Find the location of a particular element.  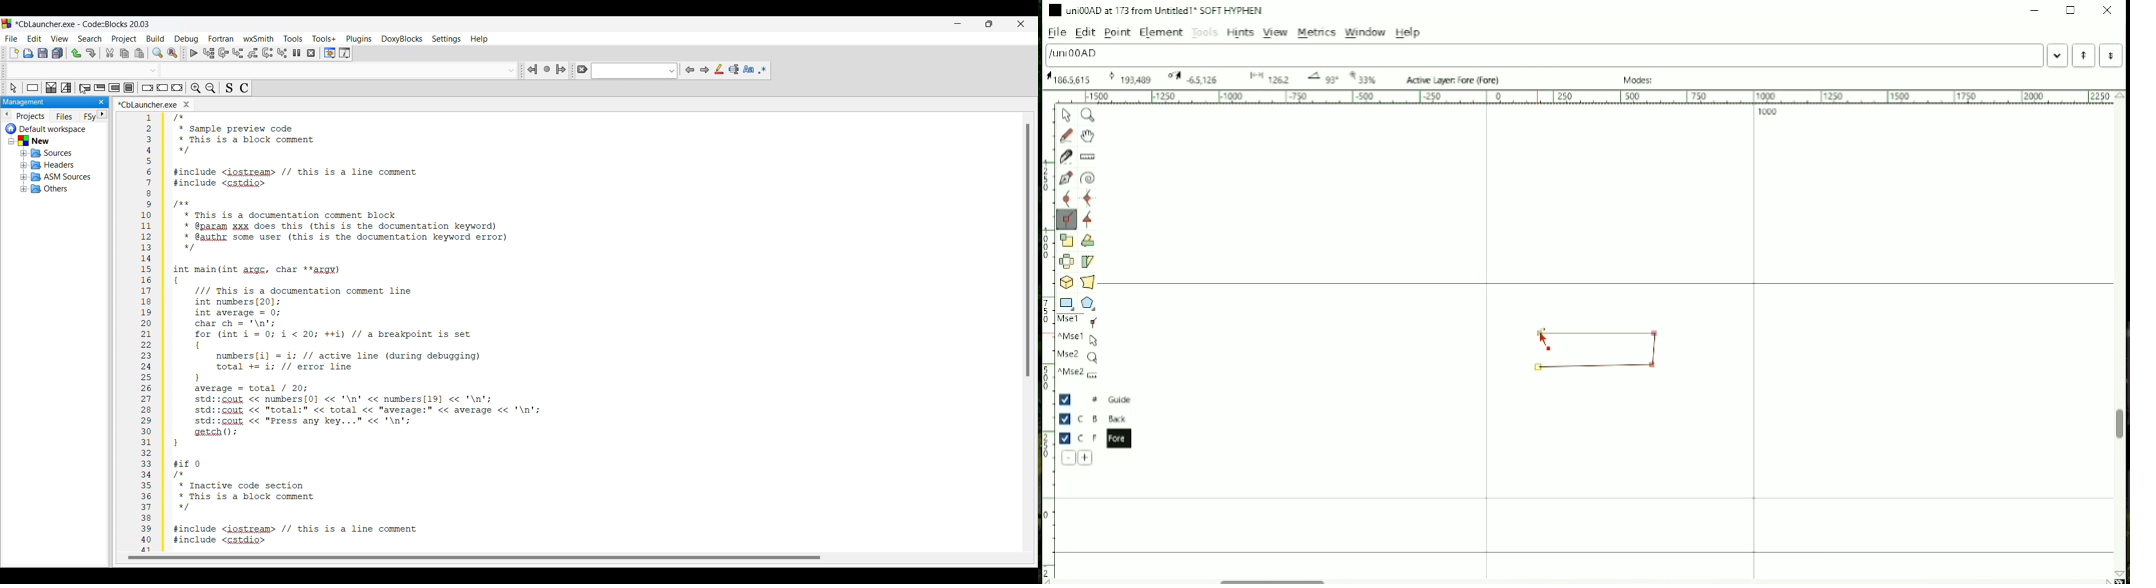

Add a curve point is located at coordinates (1066, 198).